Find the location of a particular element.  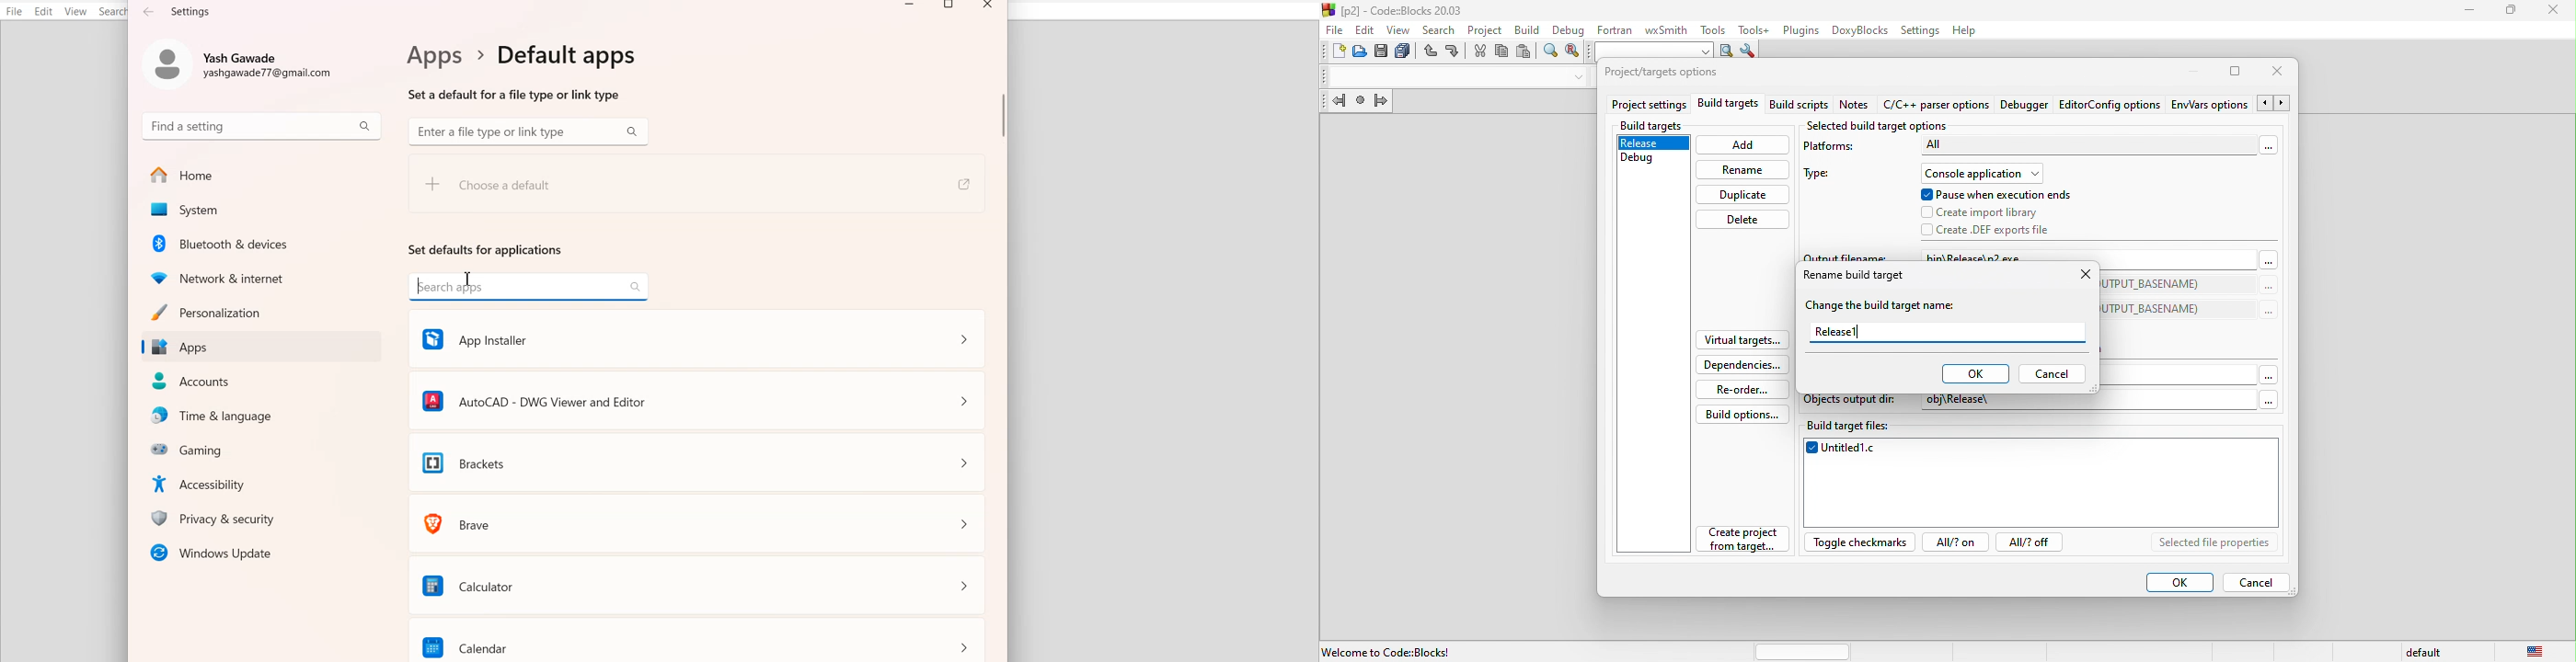

selected file properties is located at coordinates (2214, 543).